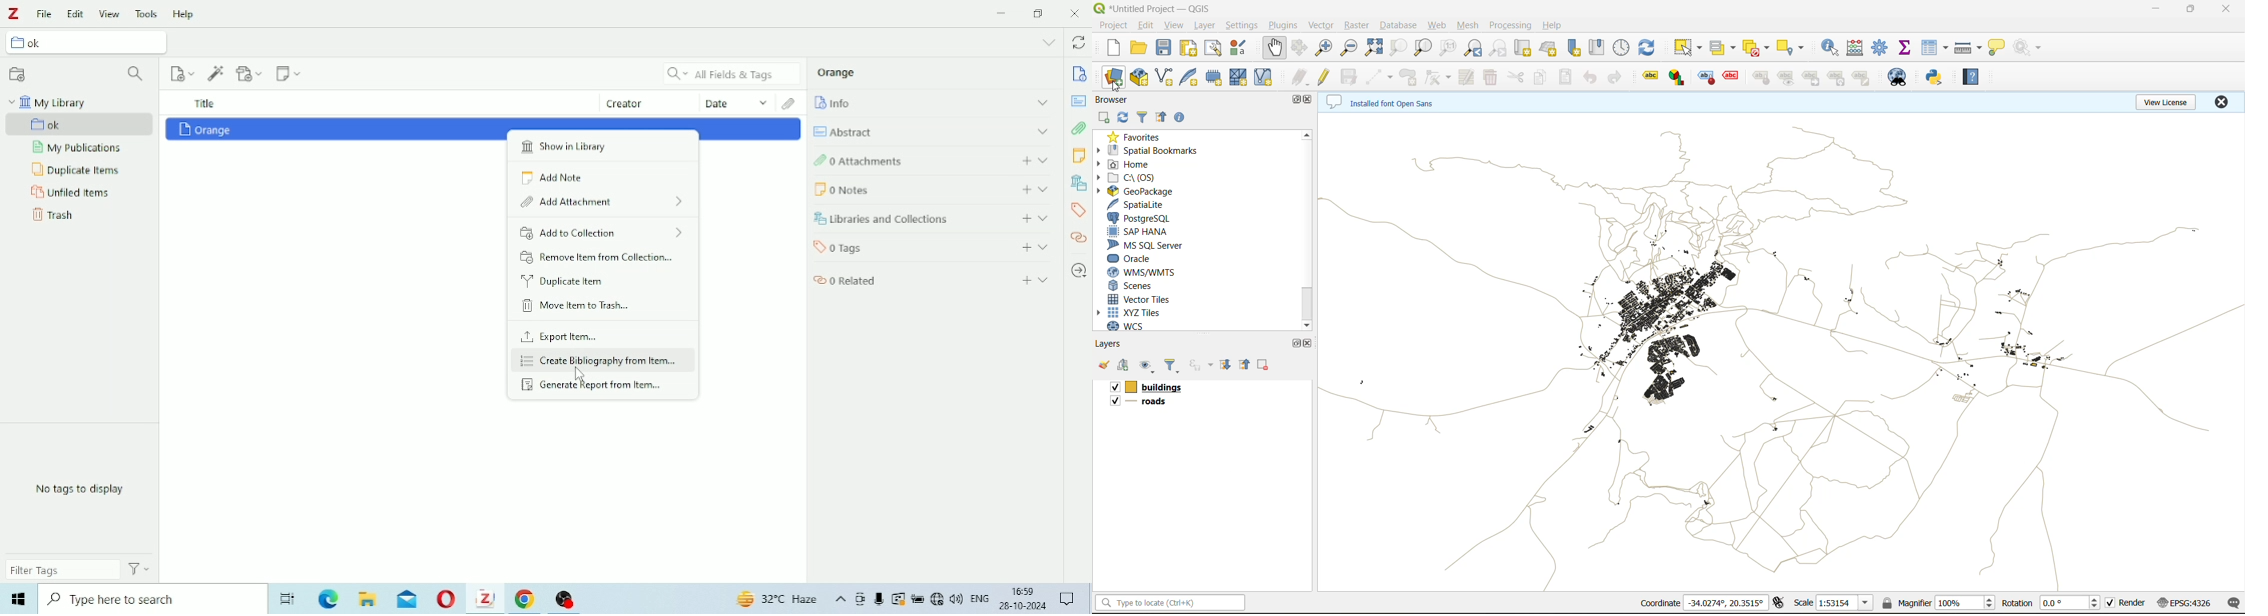  Describe the element at coordinates (934, 189) in the screenshot. I see `Notes` at that location.